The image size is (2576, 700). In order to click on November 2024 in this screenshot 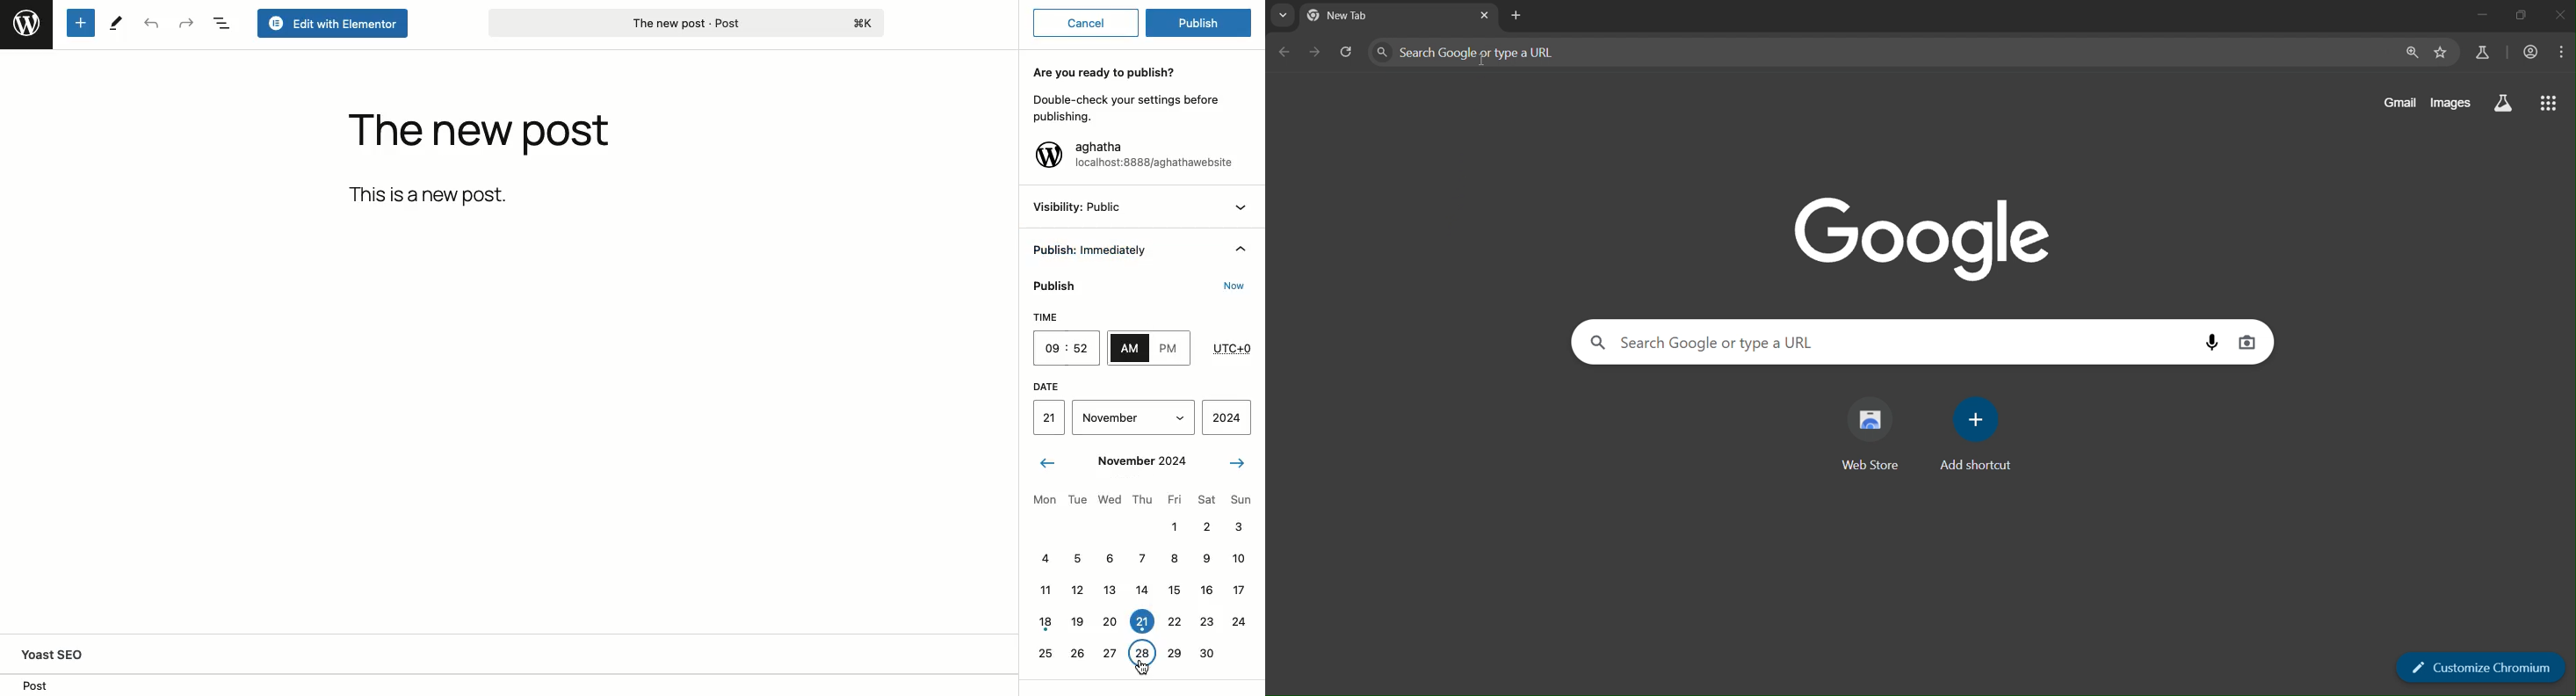, I will do `click(1139, 462)`.